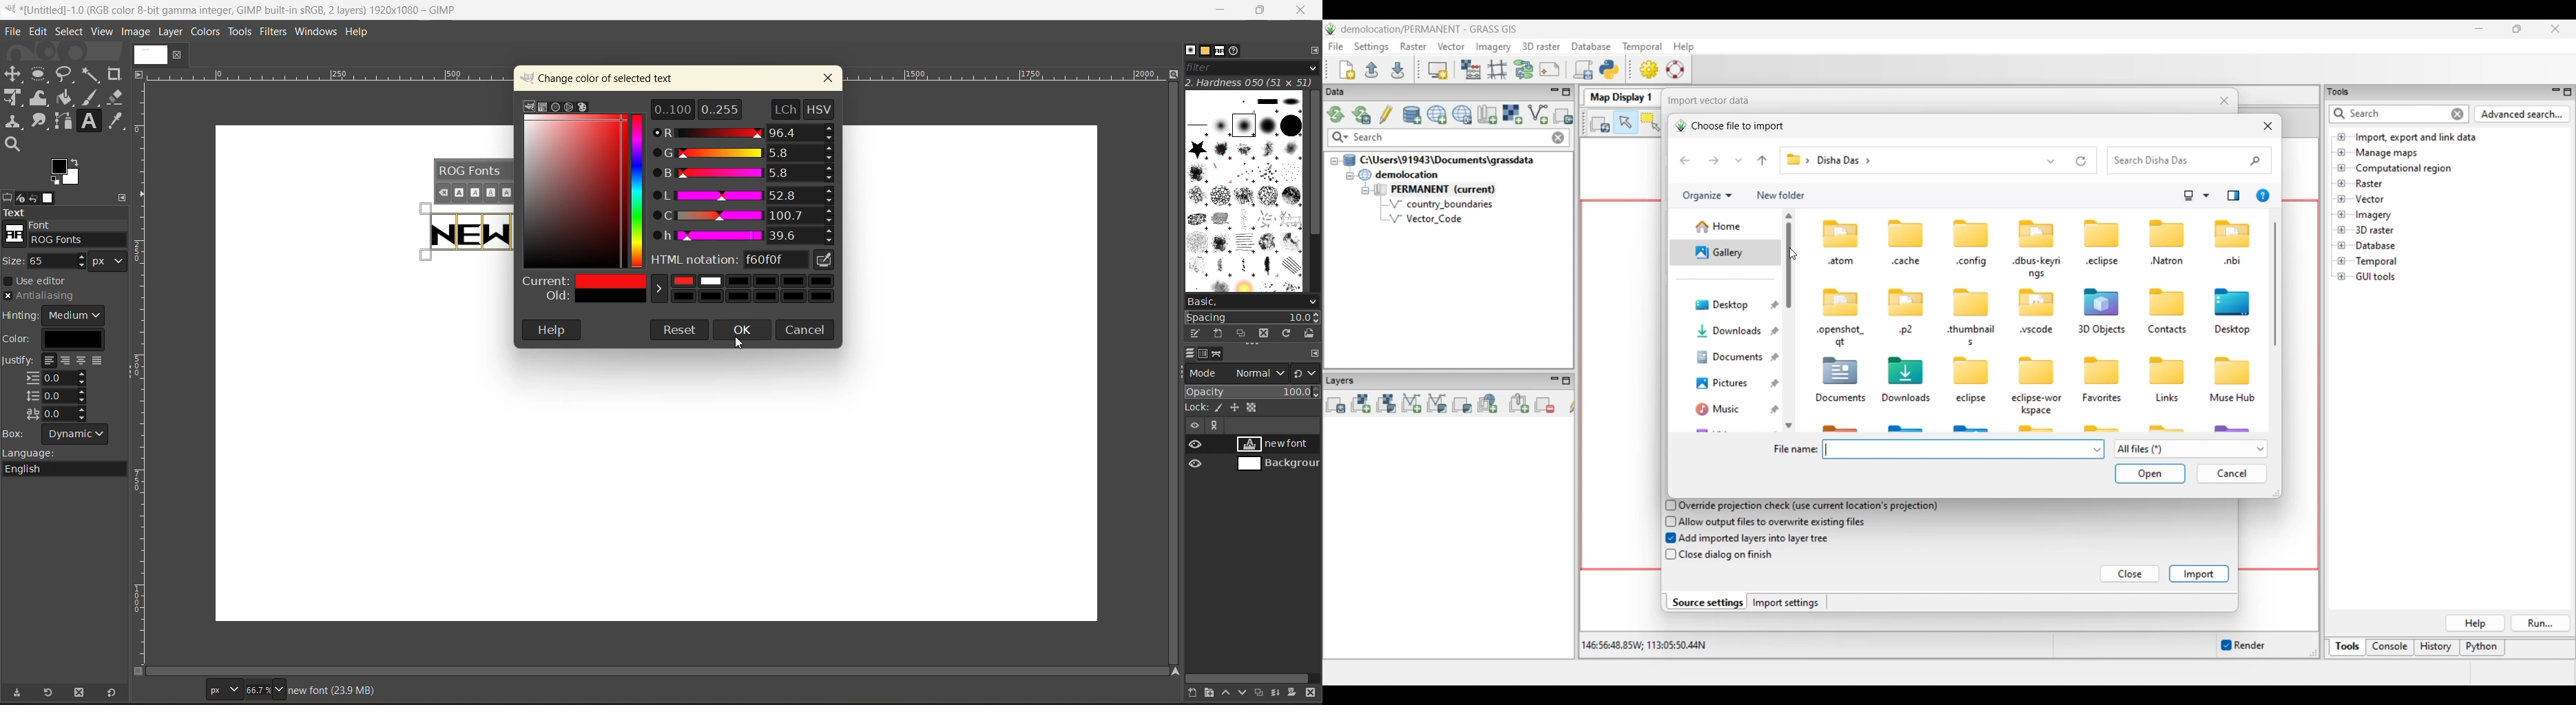 This screenshot has height=728, width=2576. I want to click on patterns, so click(1205, 50).